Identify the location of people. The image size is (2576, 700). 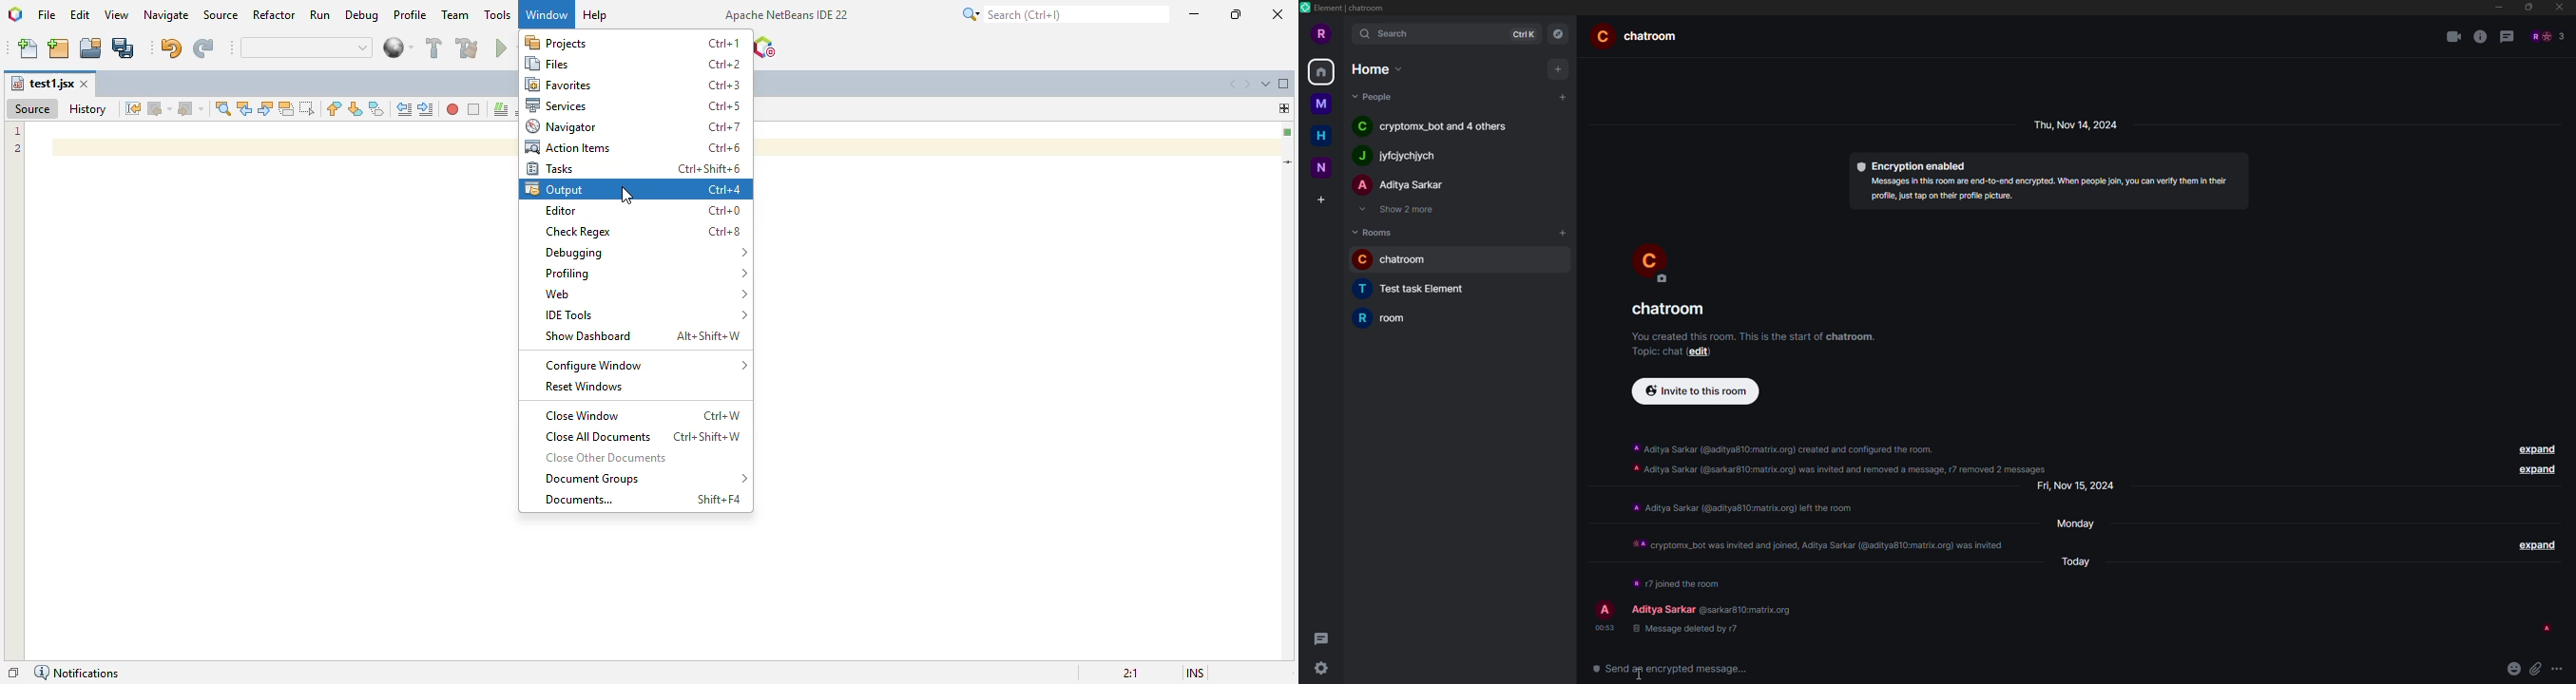
(1437, 128).